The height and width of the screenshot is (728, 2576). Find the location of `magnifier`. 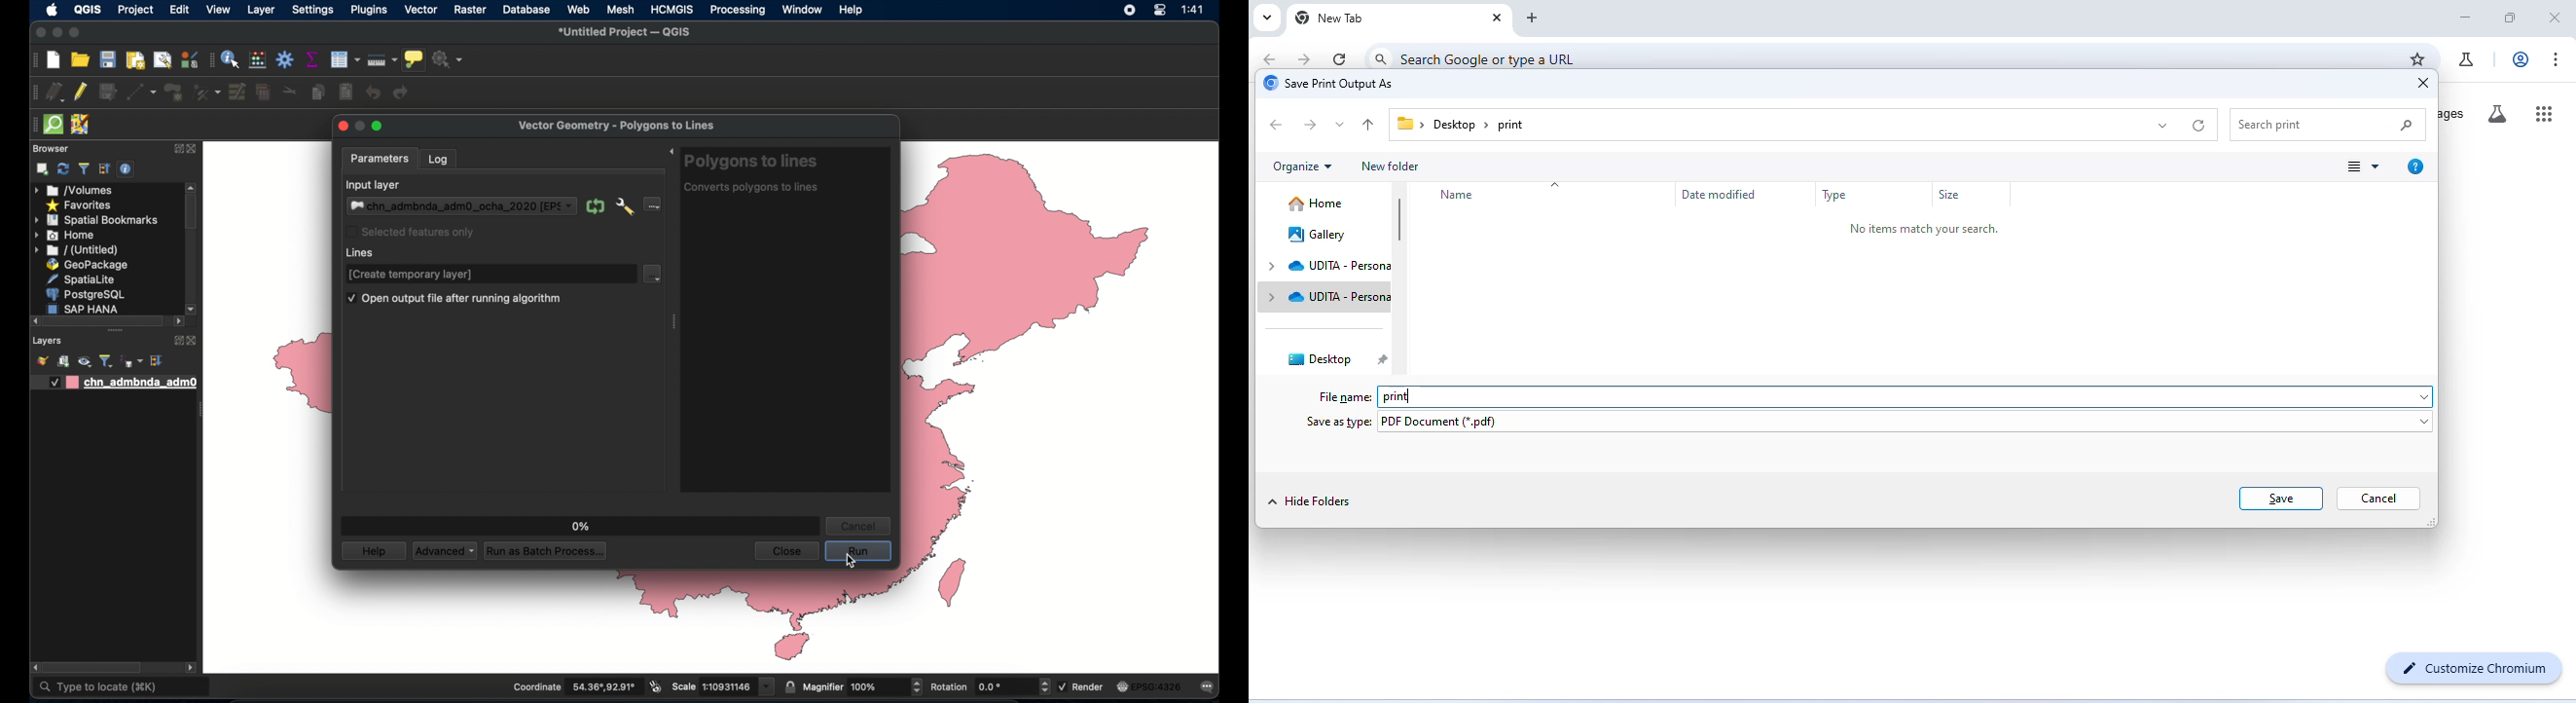

magnifier is located at coordinates (863, 686).